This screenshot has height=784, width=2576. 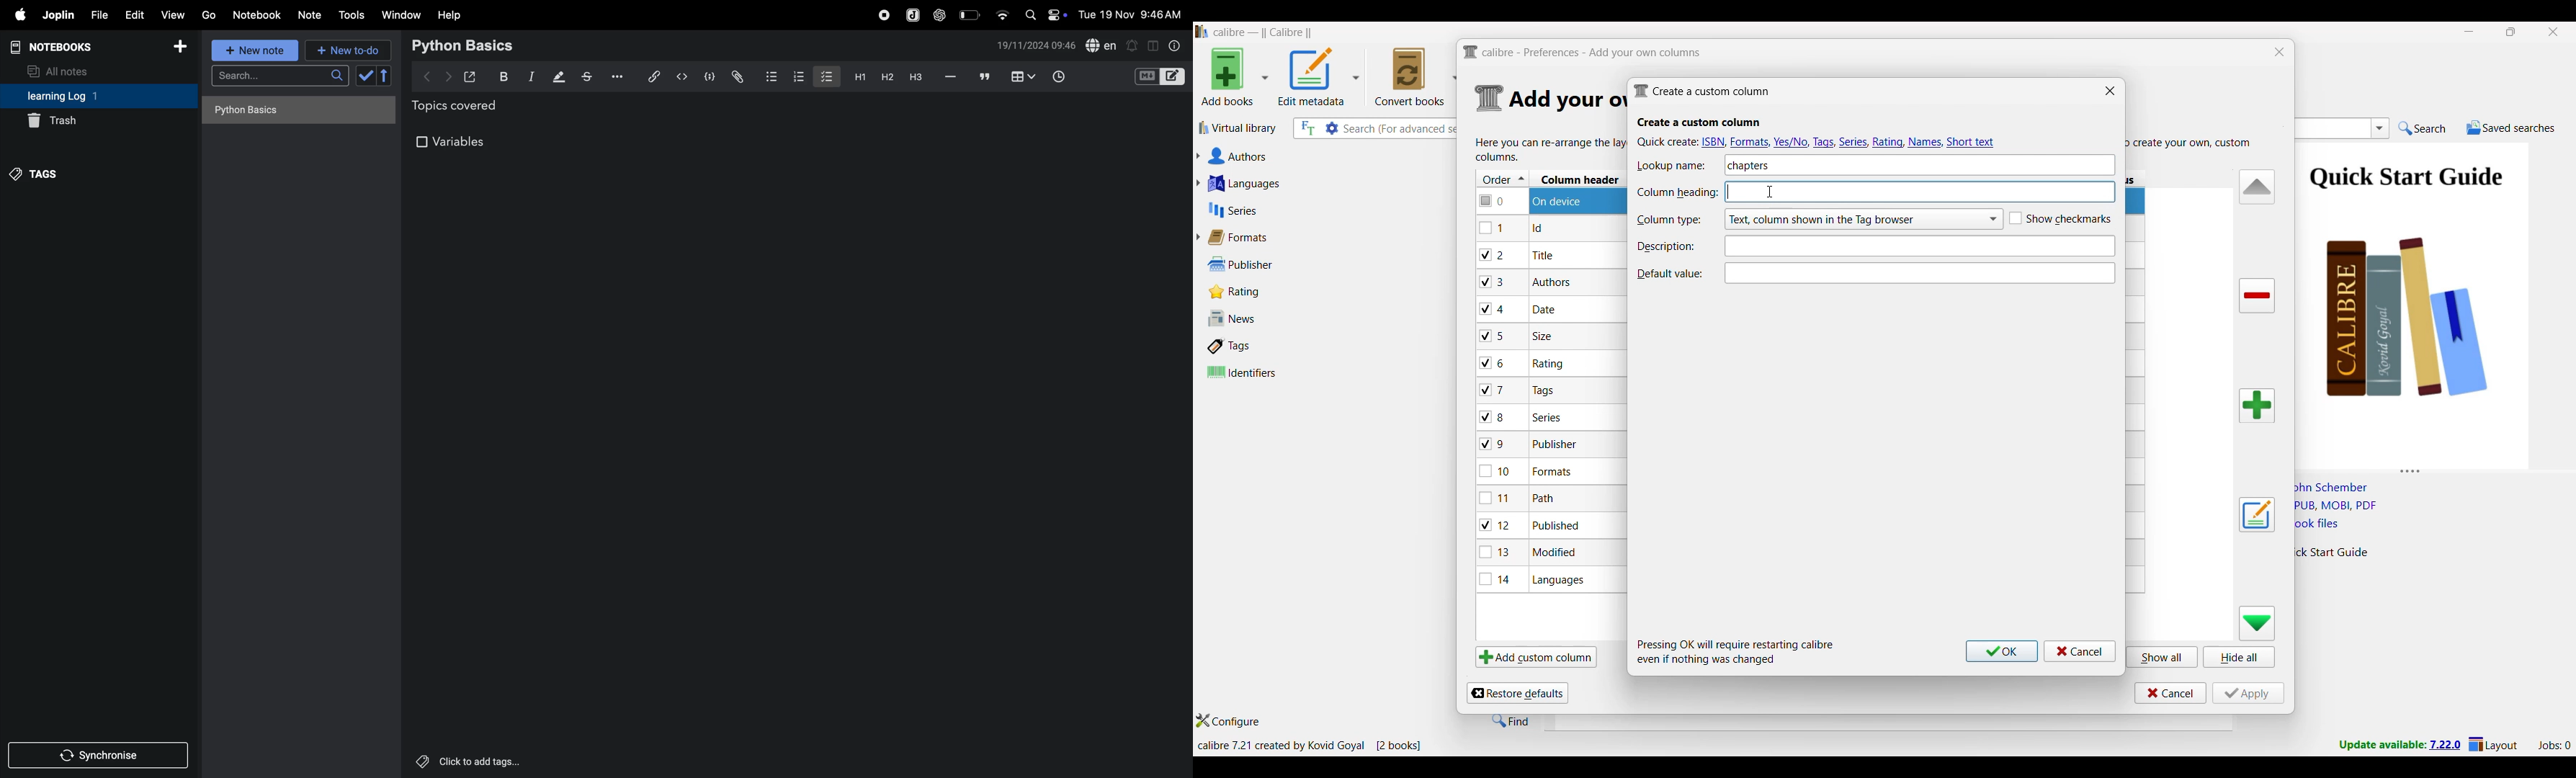 I want to click on apple menu, so click(x=16, y=15).